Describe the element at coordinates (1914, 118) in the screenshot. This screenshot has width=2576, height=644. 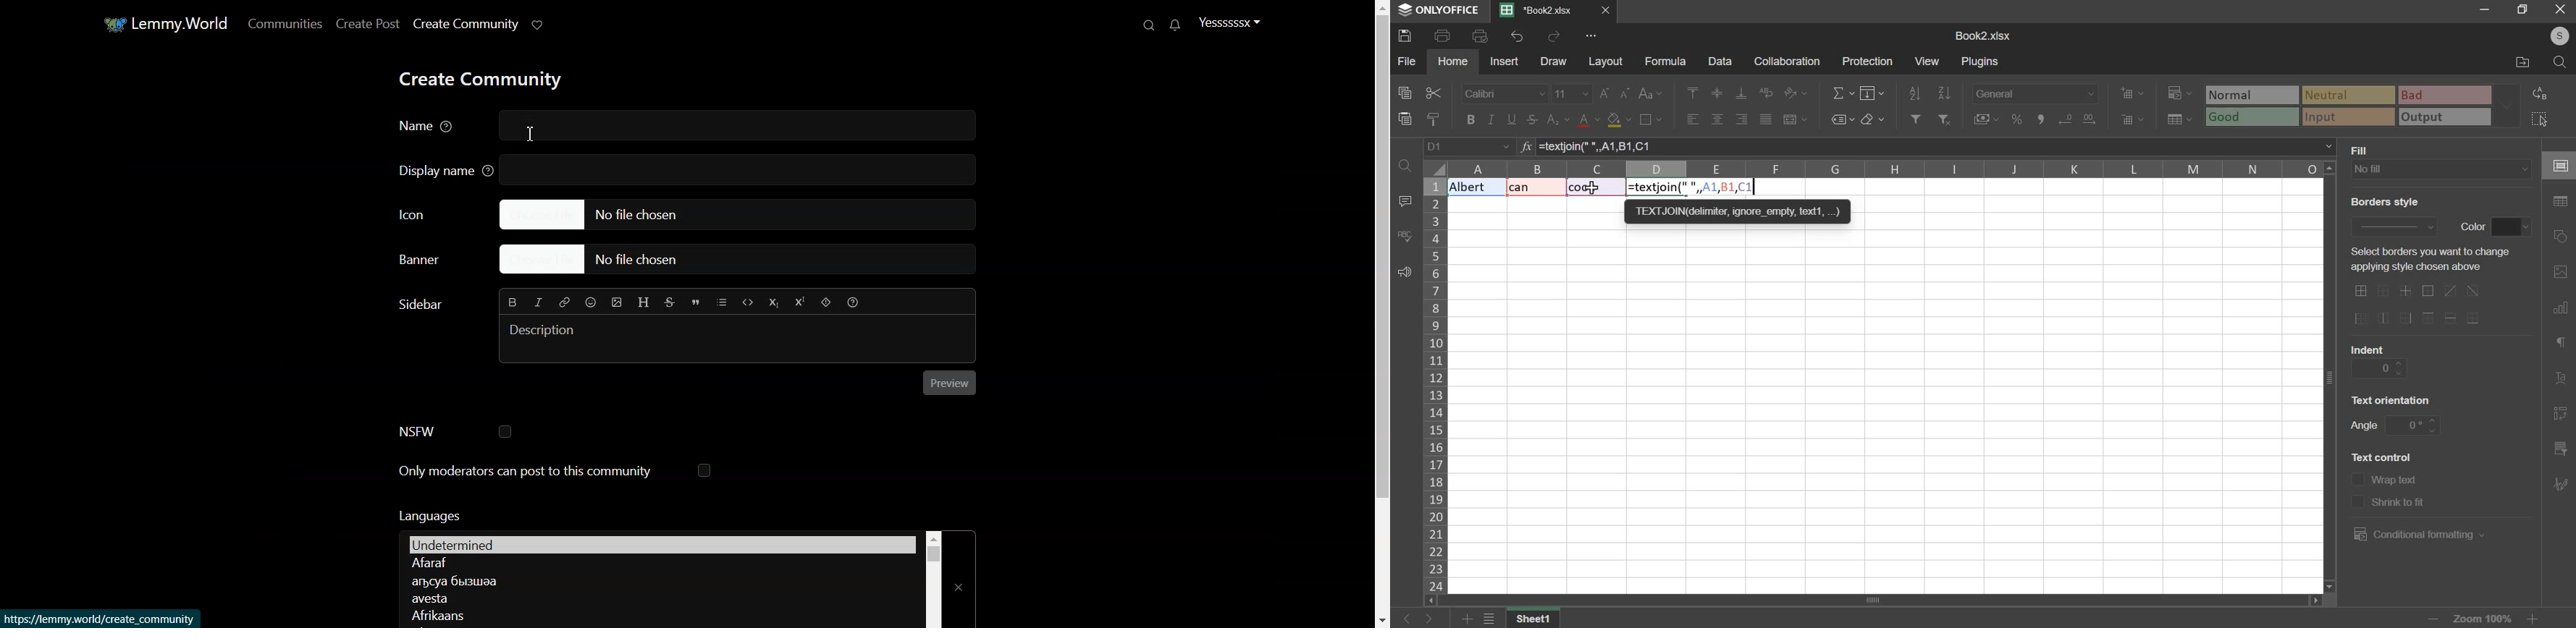
I see `add filter` at that location.